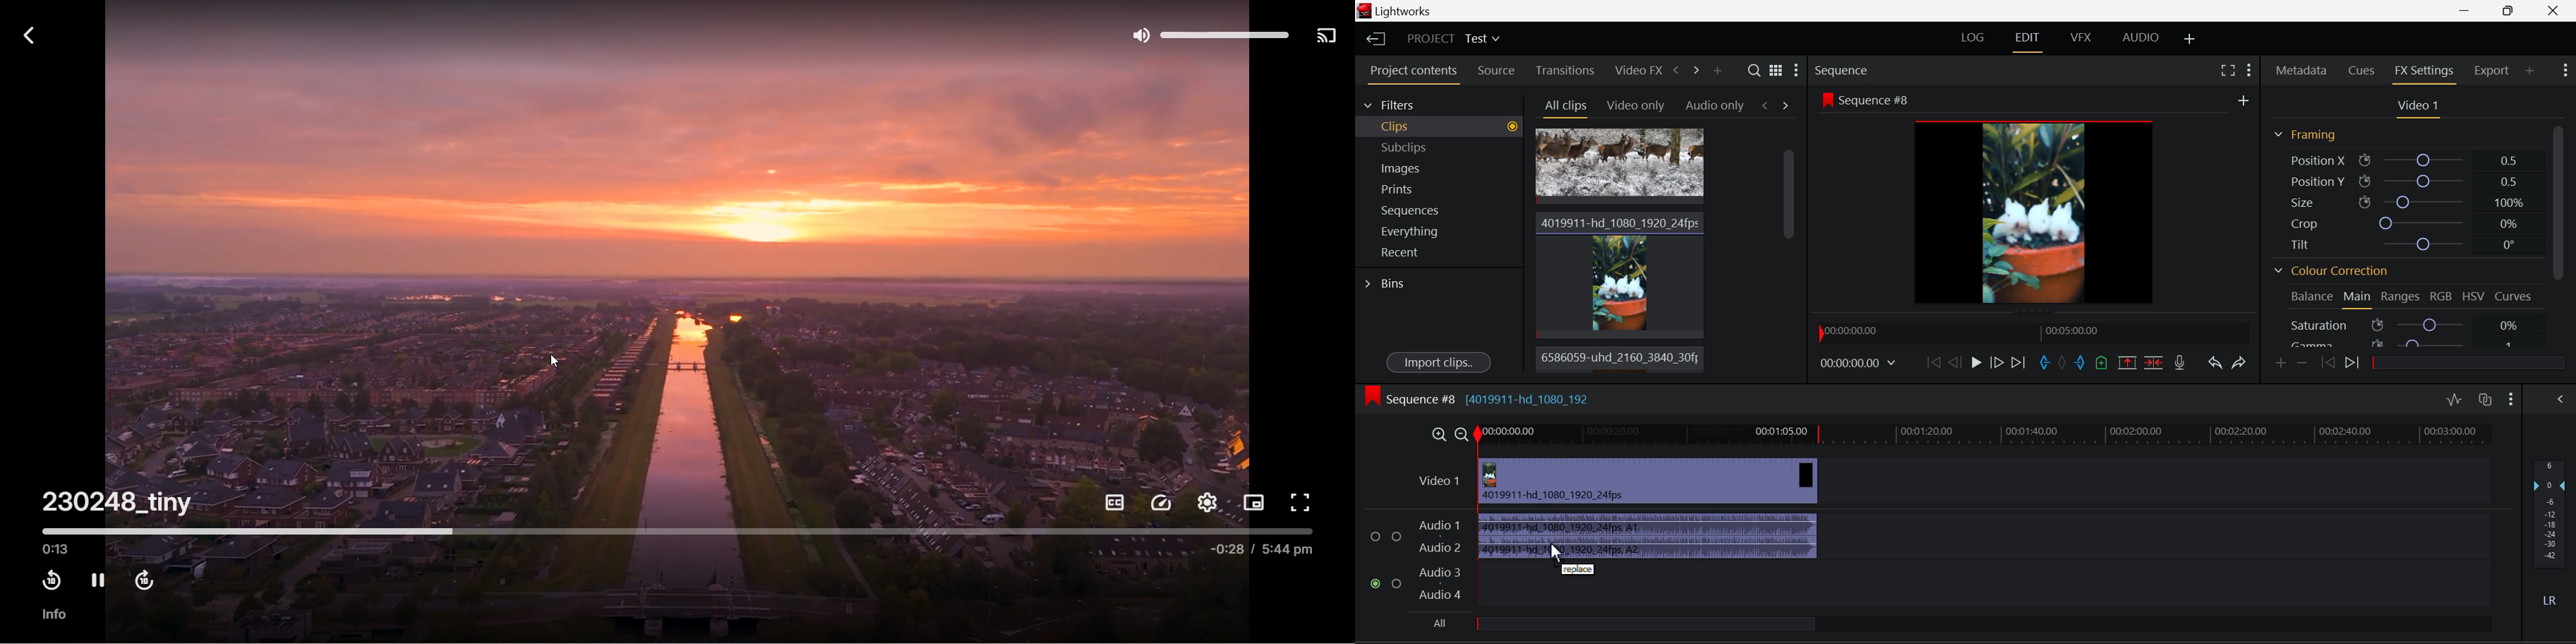 Image resolution: width=2576 pixels, height=644 pixels. I want to click on Project Title, so click(1452, 39).